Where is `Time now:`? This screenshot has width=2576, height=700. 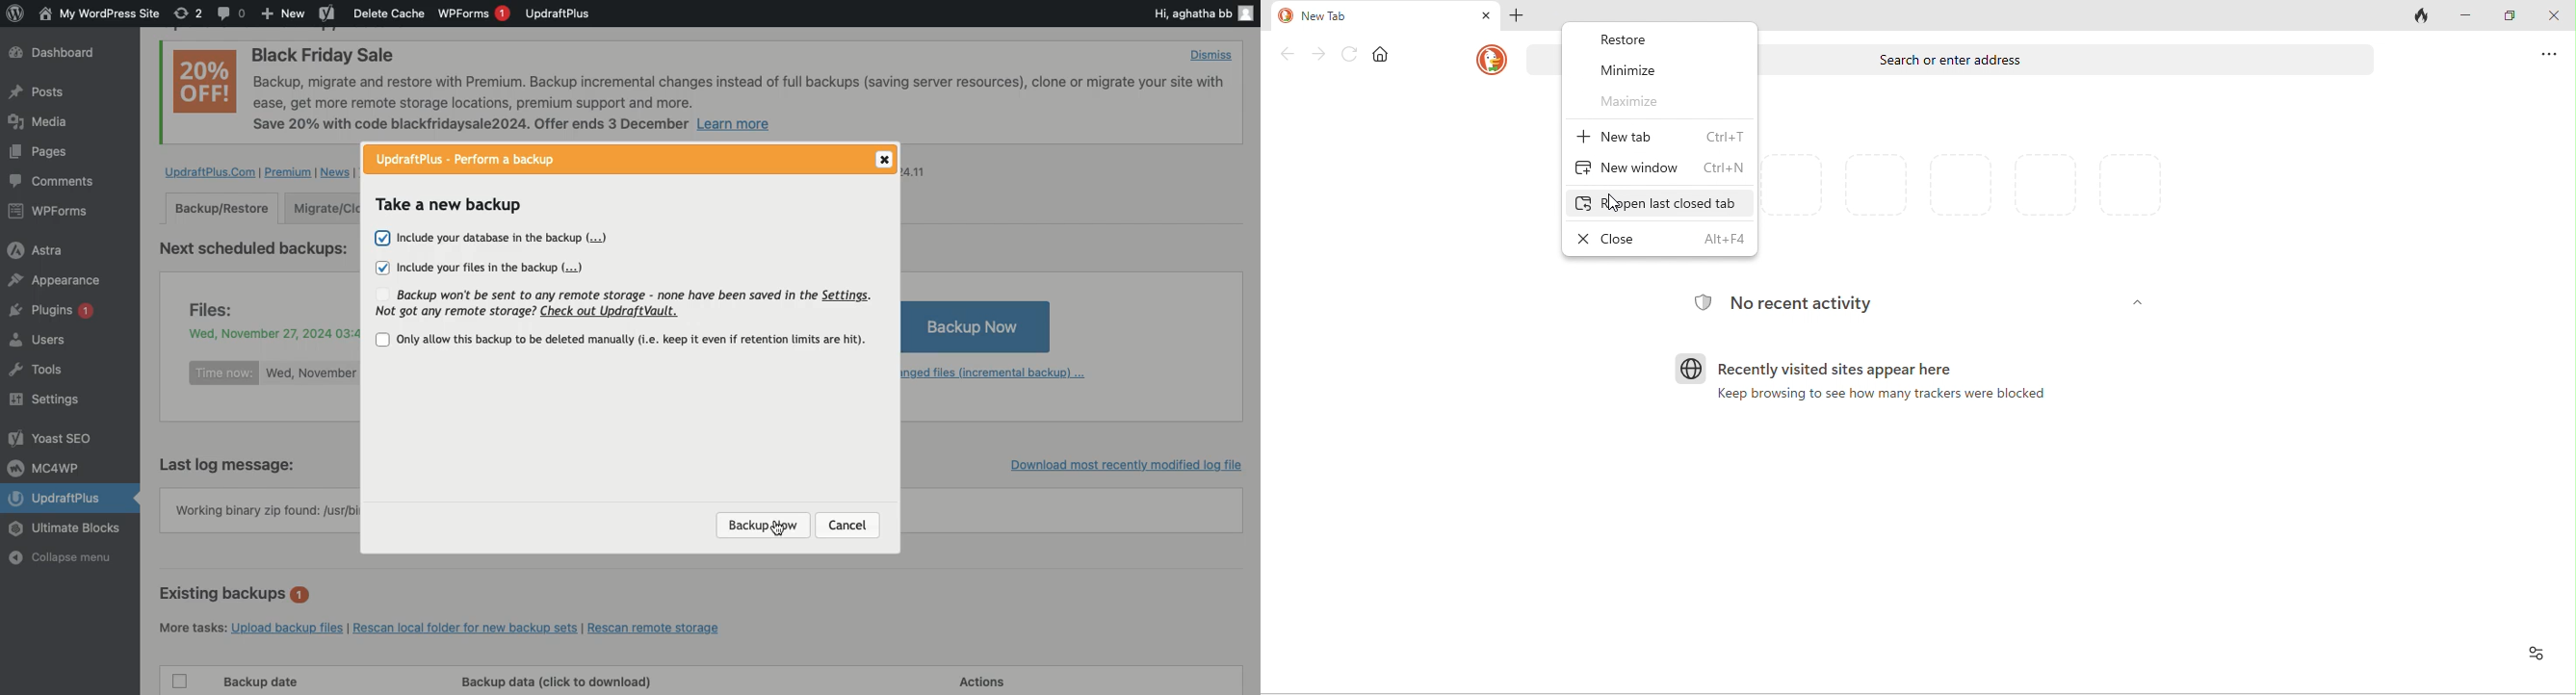
Time now: is located at coordinates (225, 373).